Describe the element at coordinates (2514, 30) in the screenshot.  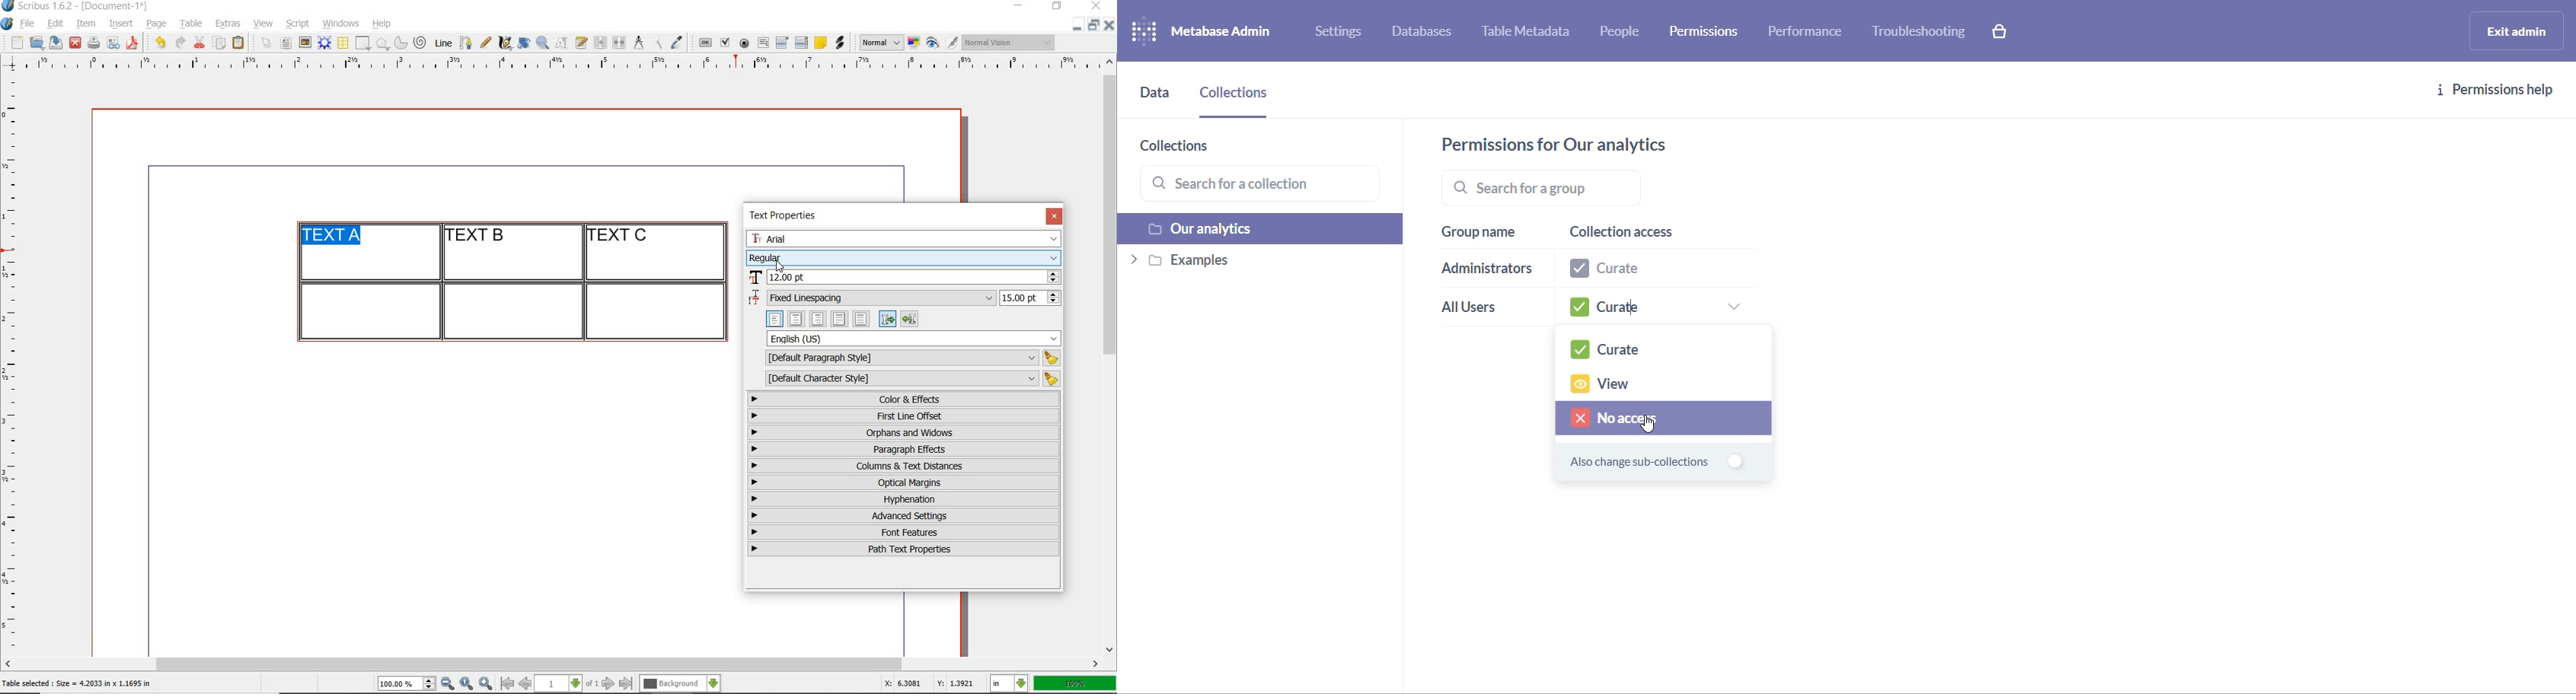
I see `exit admin` at that location.